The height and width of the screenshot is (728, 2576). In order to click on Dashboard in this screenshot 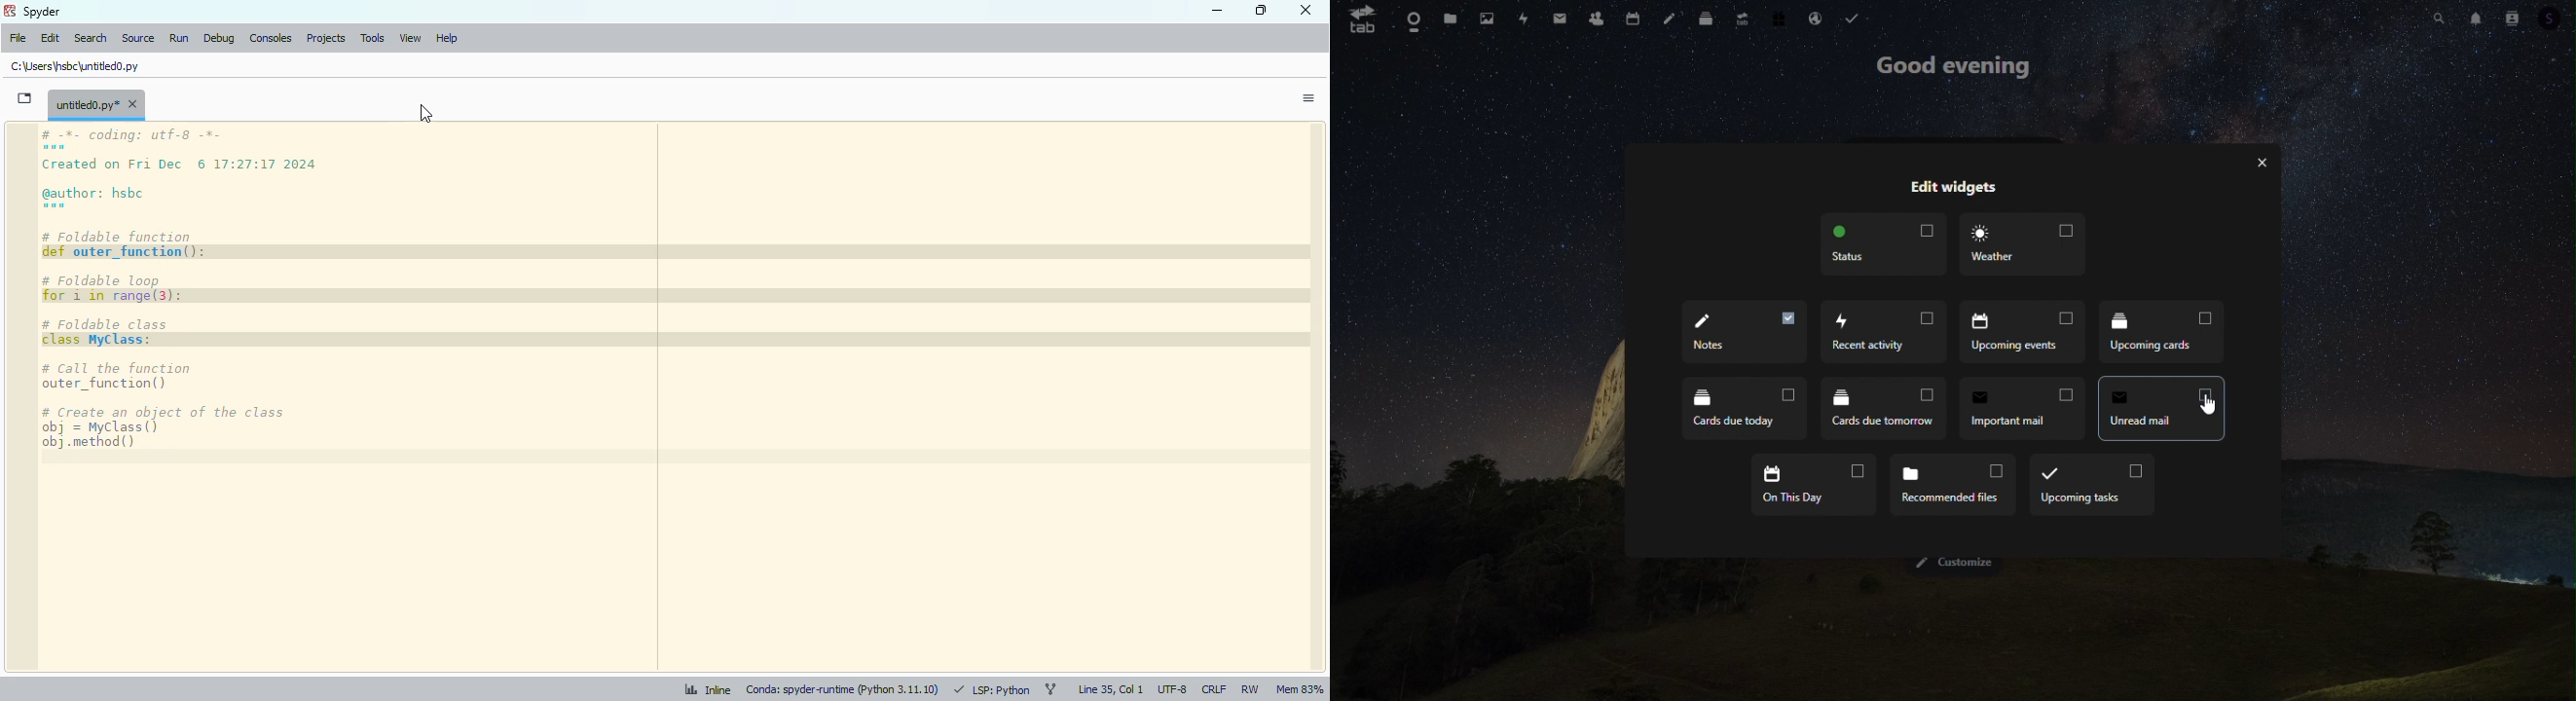, I will do `click(1414, 17)`.